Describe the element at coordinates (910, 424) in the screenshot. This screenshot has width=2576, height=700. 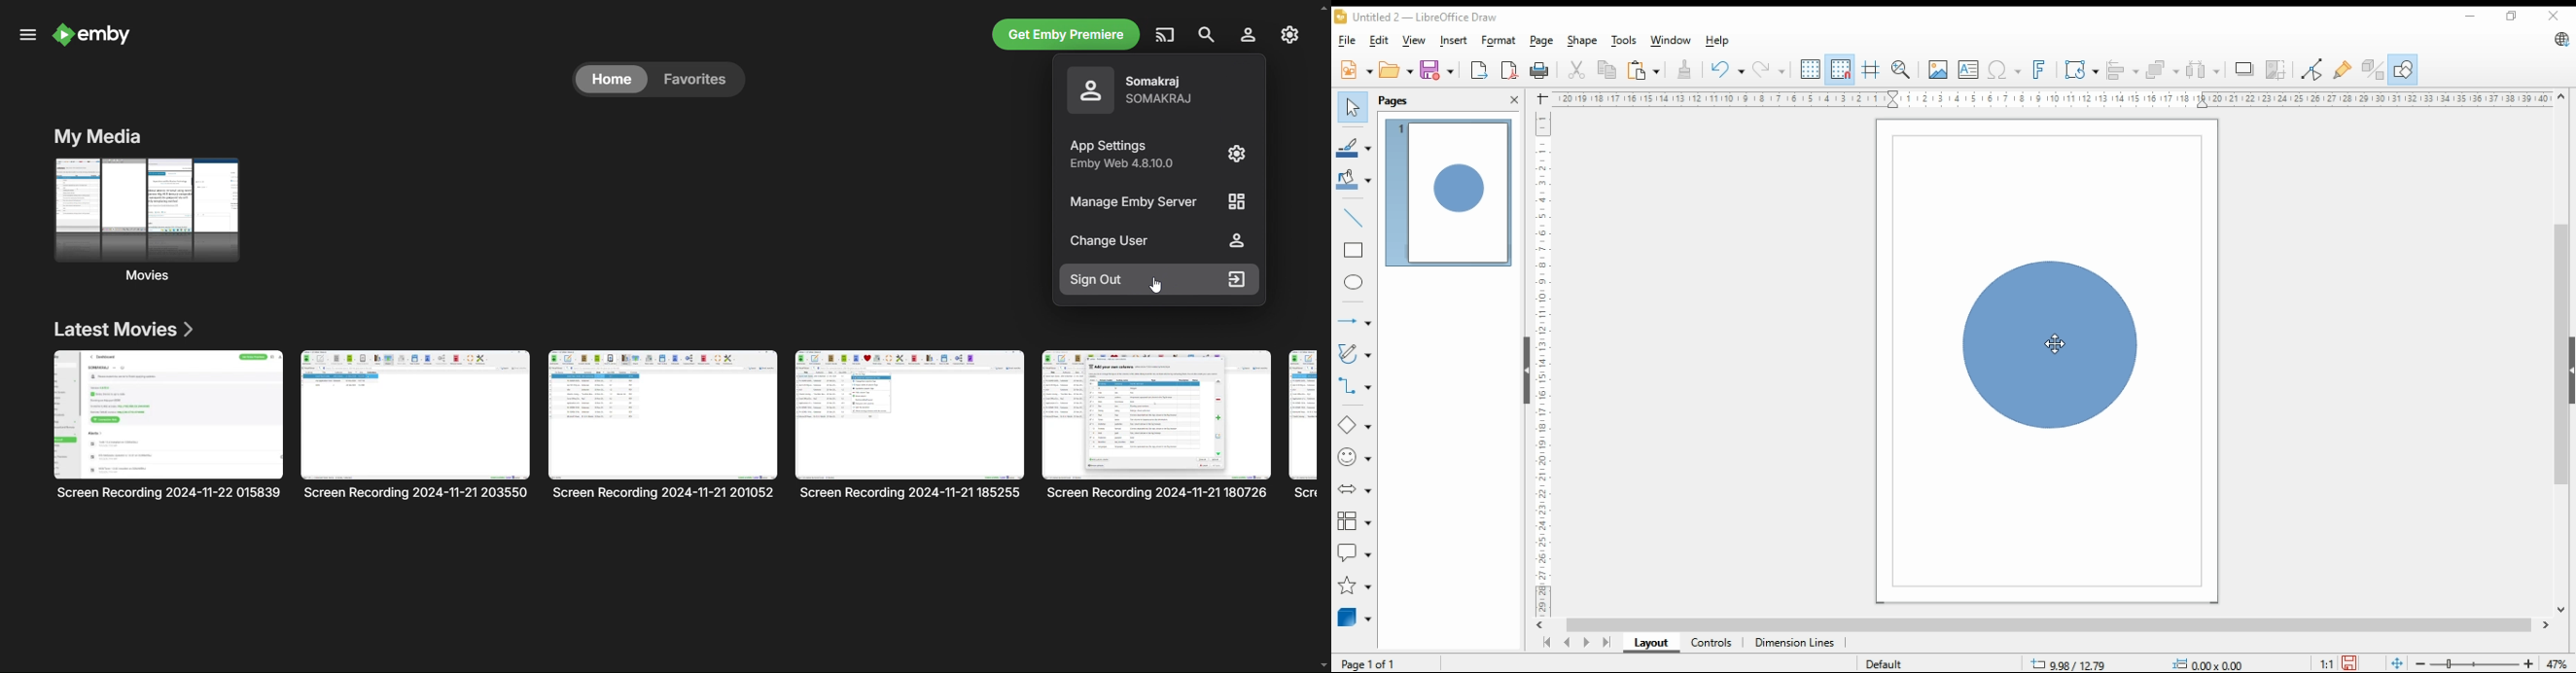
I see `Movie` at that location.